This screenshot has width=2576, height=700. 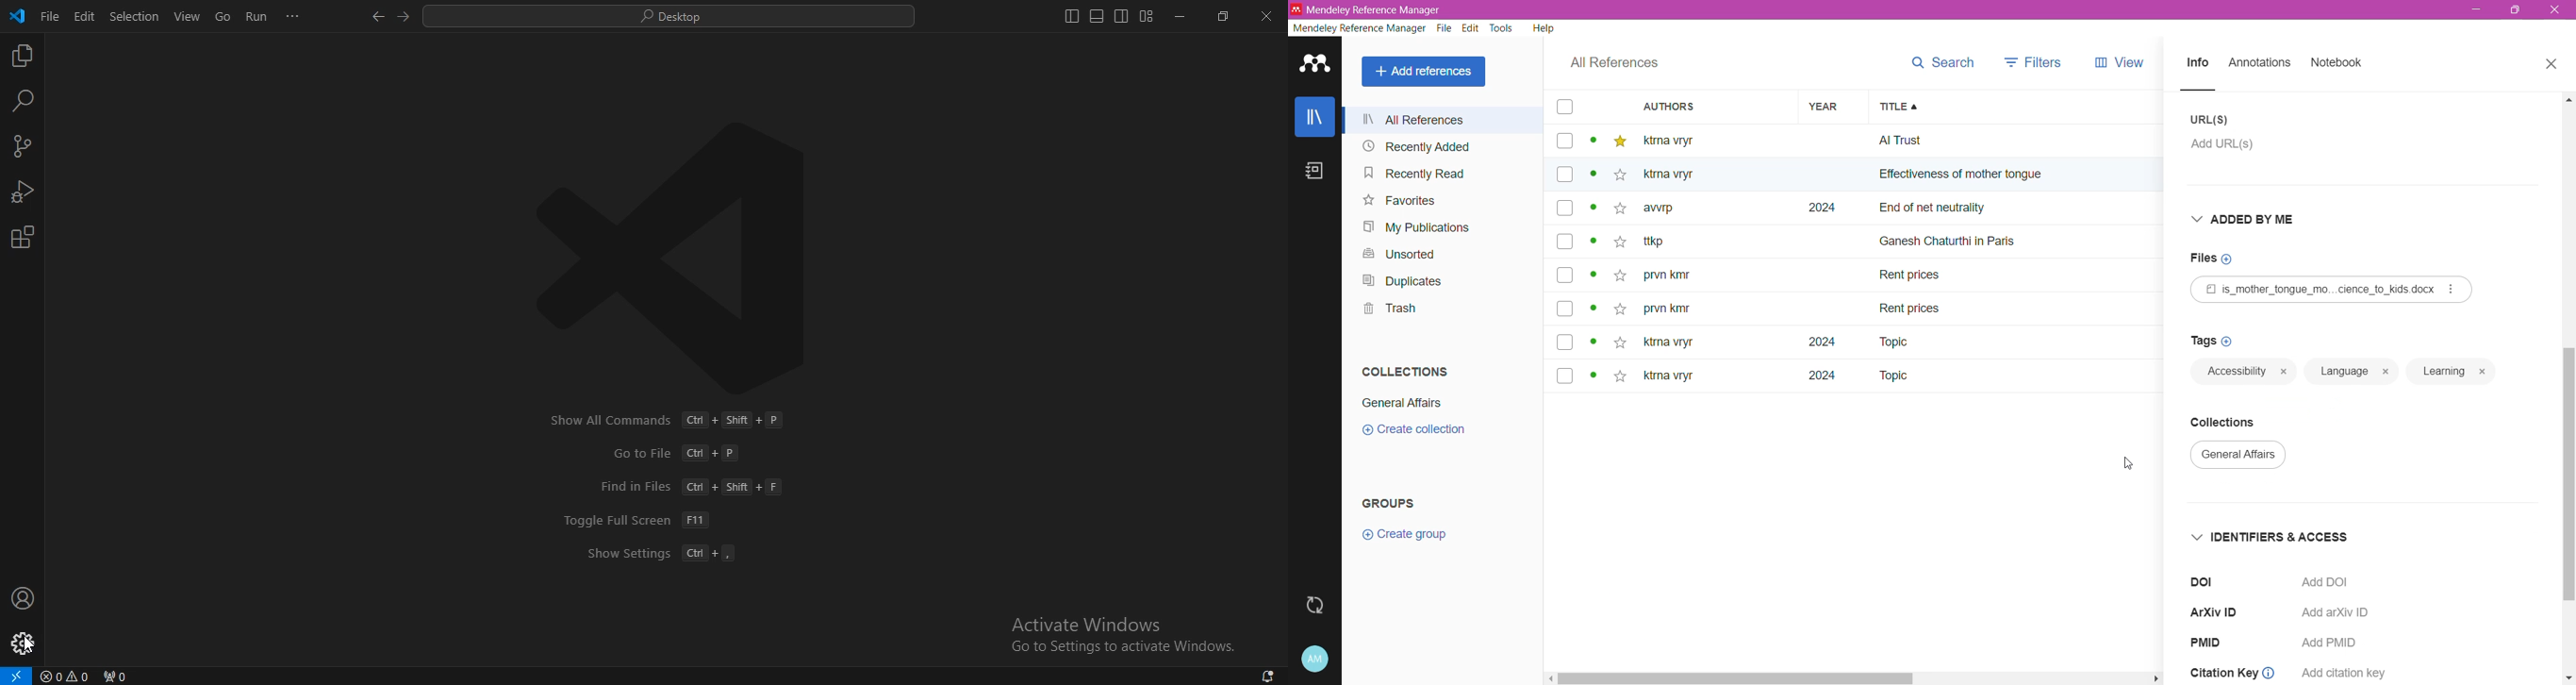 What do you see at coordinates (25, 238) in the screenshot?
I see `extensions` at bounding box center [25, 238].